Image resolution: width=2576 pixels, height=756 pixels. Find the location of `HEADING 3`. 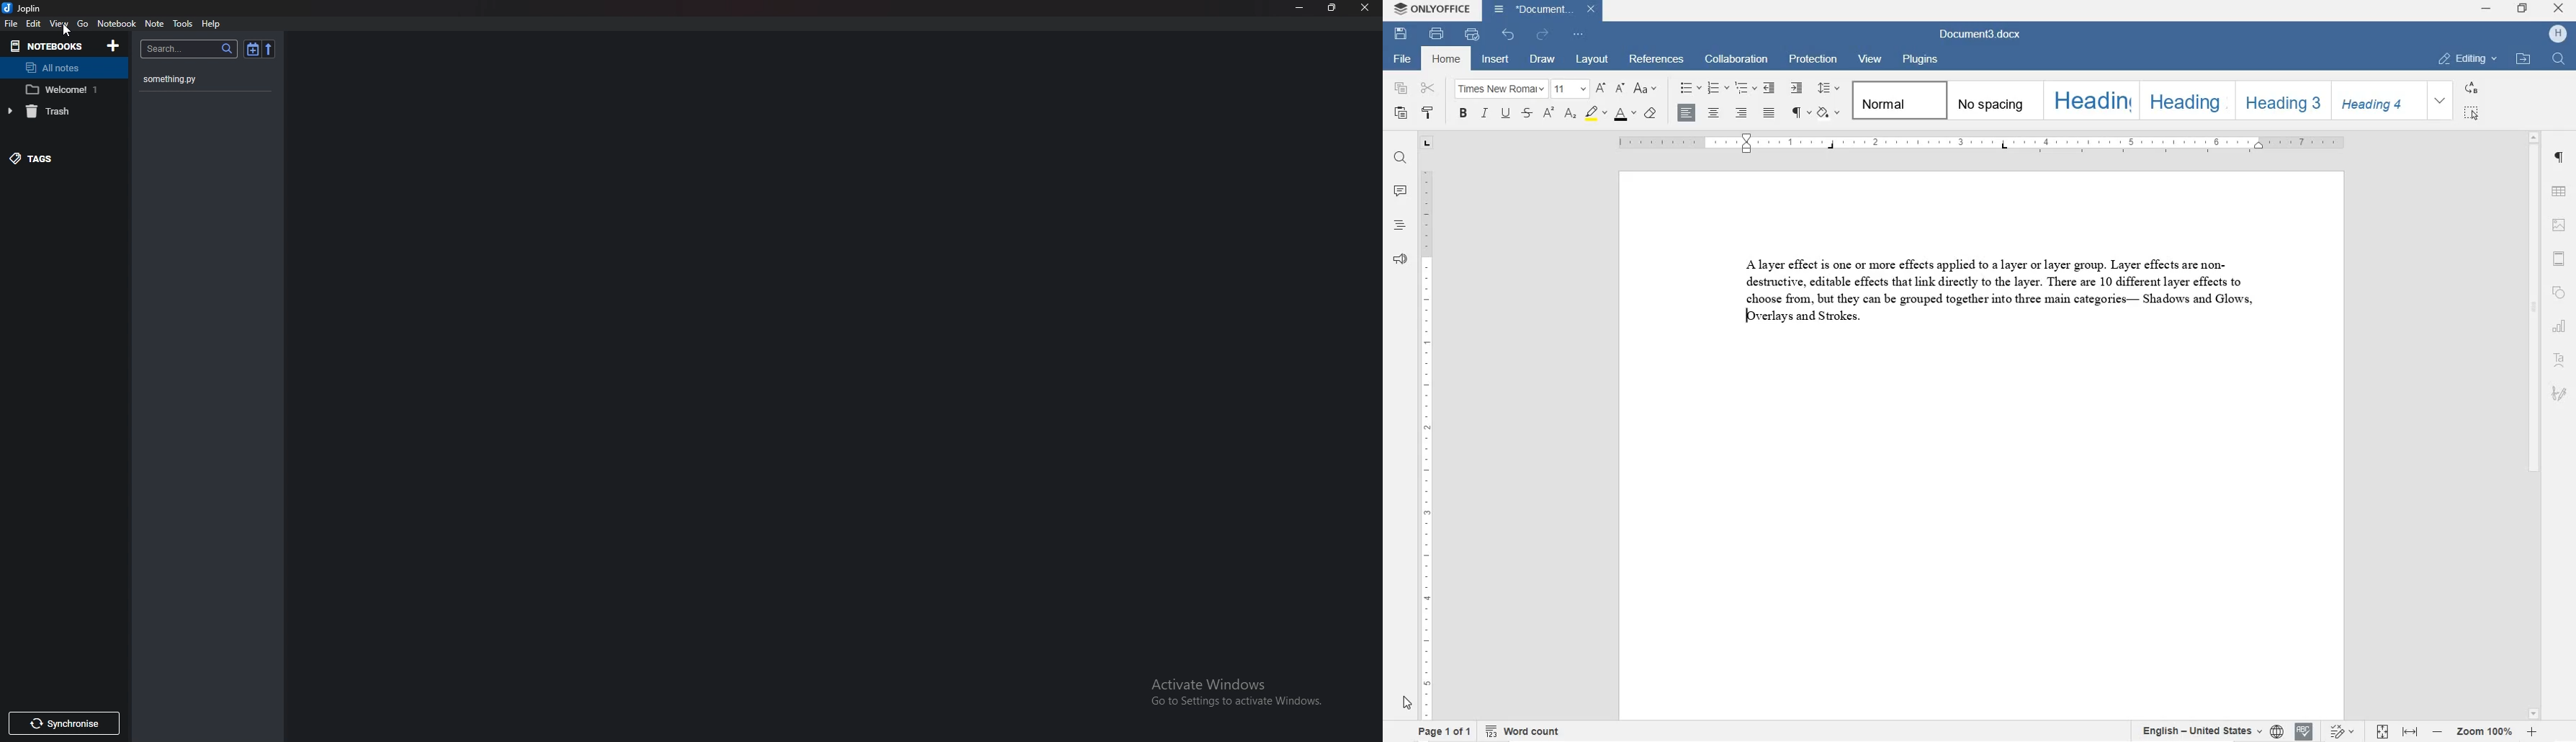

HEADING 3 is located at coordinates (2279, 100).